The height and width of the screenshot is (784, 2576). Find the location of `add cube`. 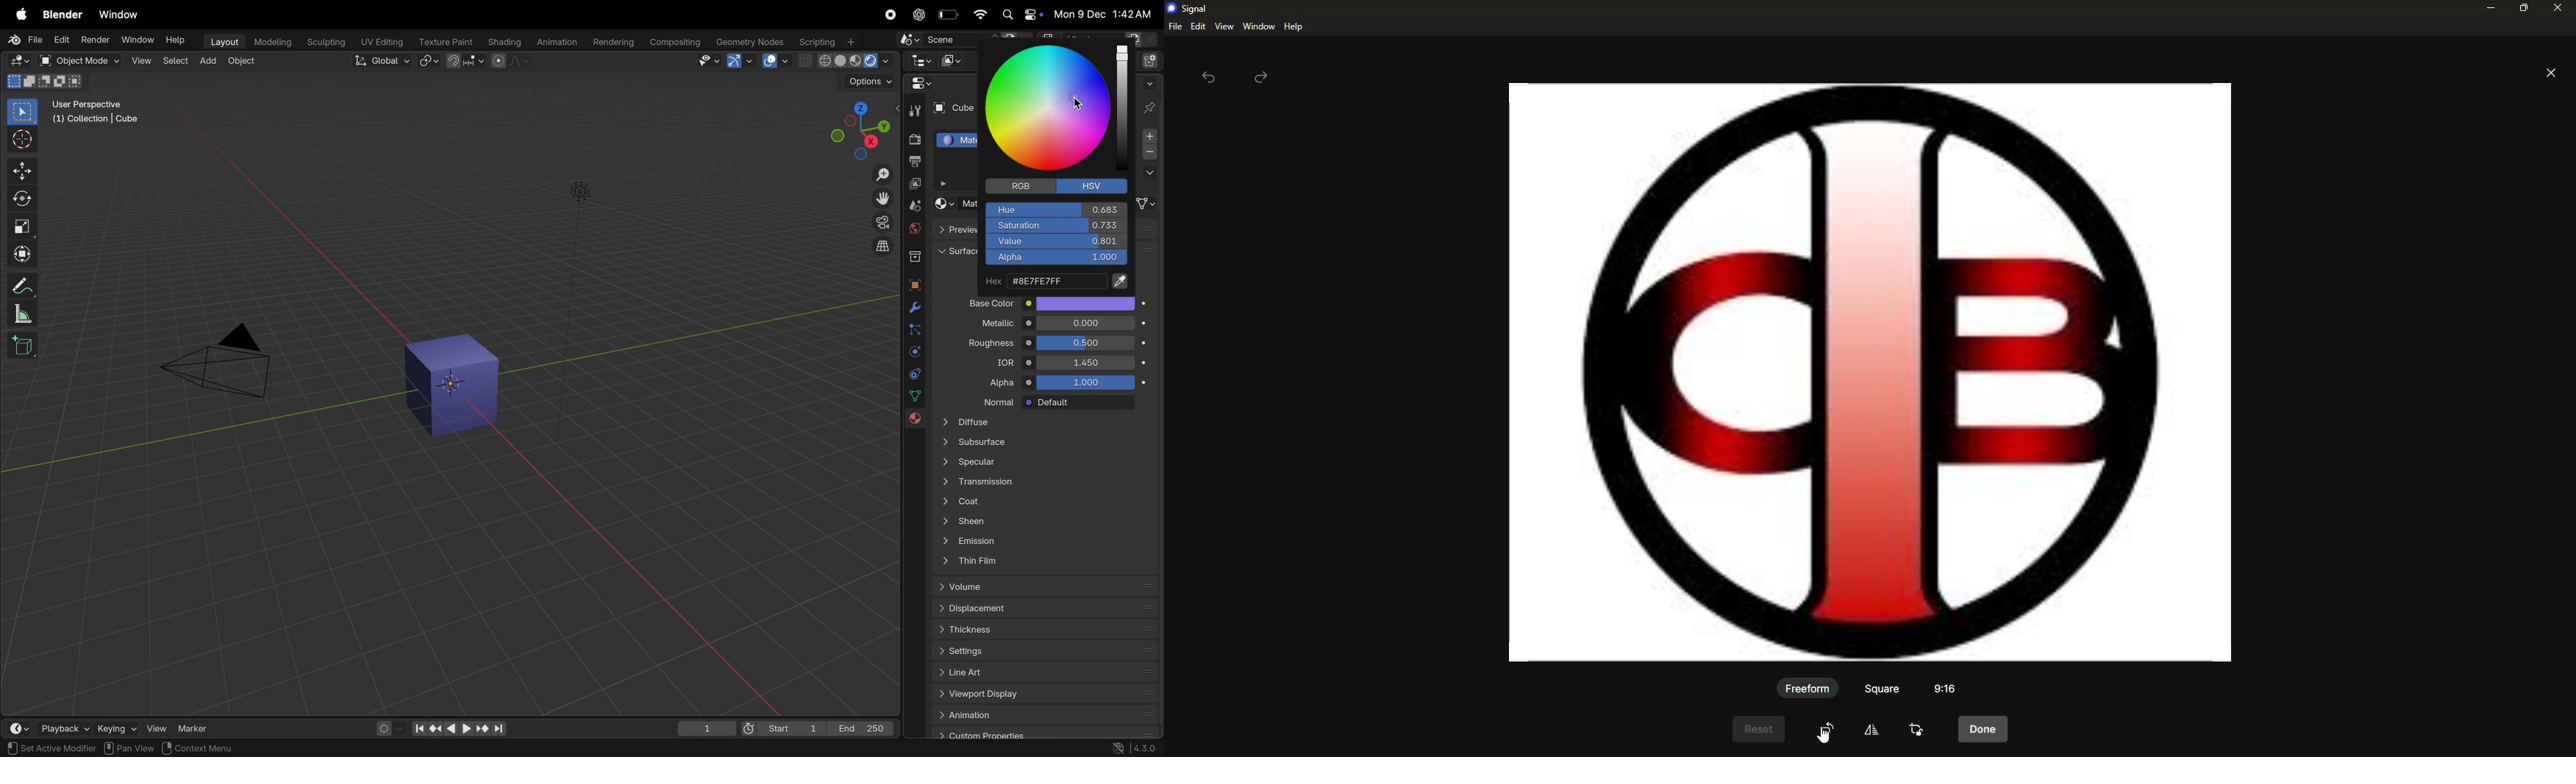

add cube is located at coordinates (25, 345).